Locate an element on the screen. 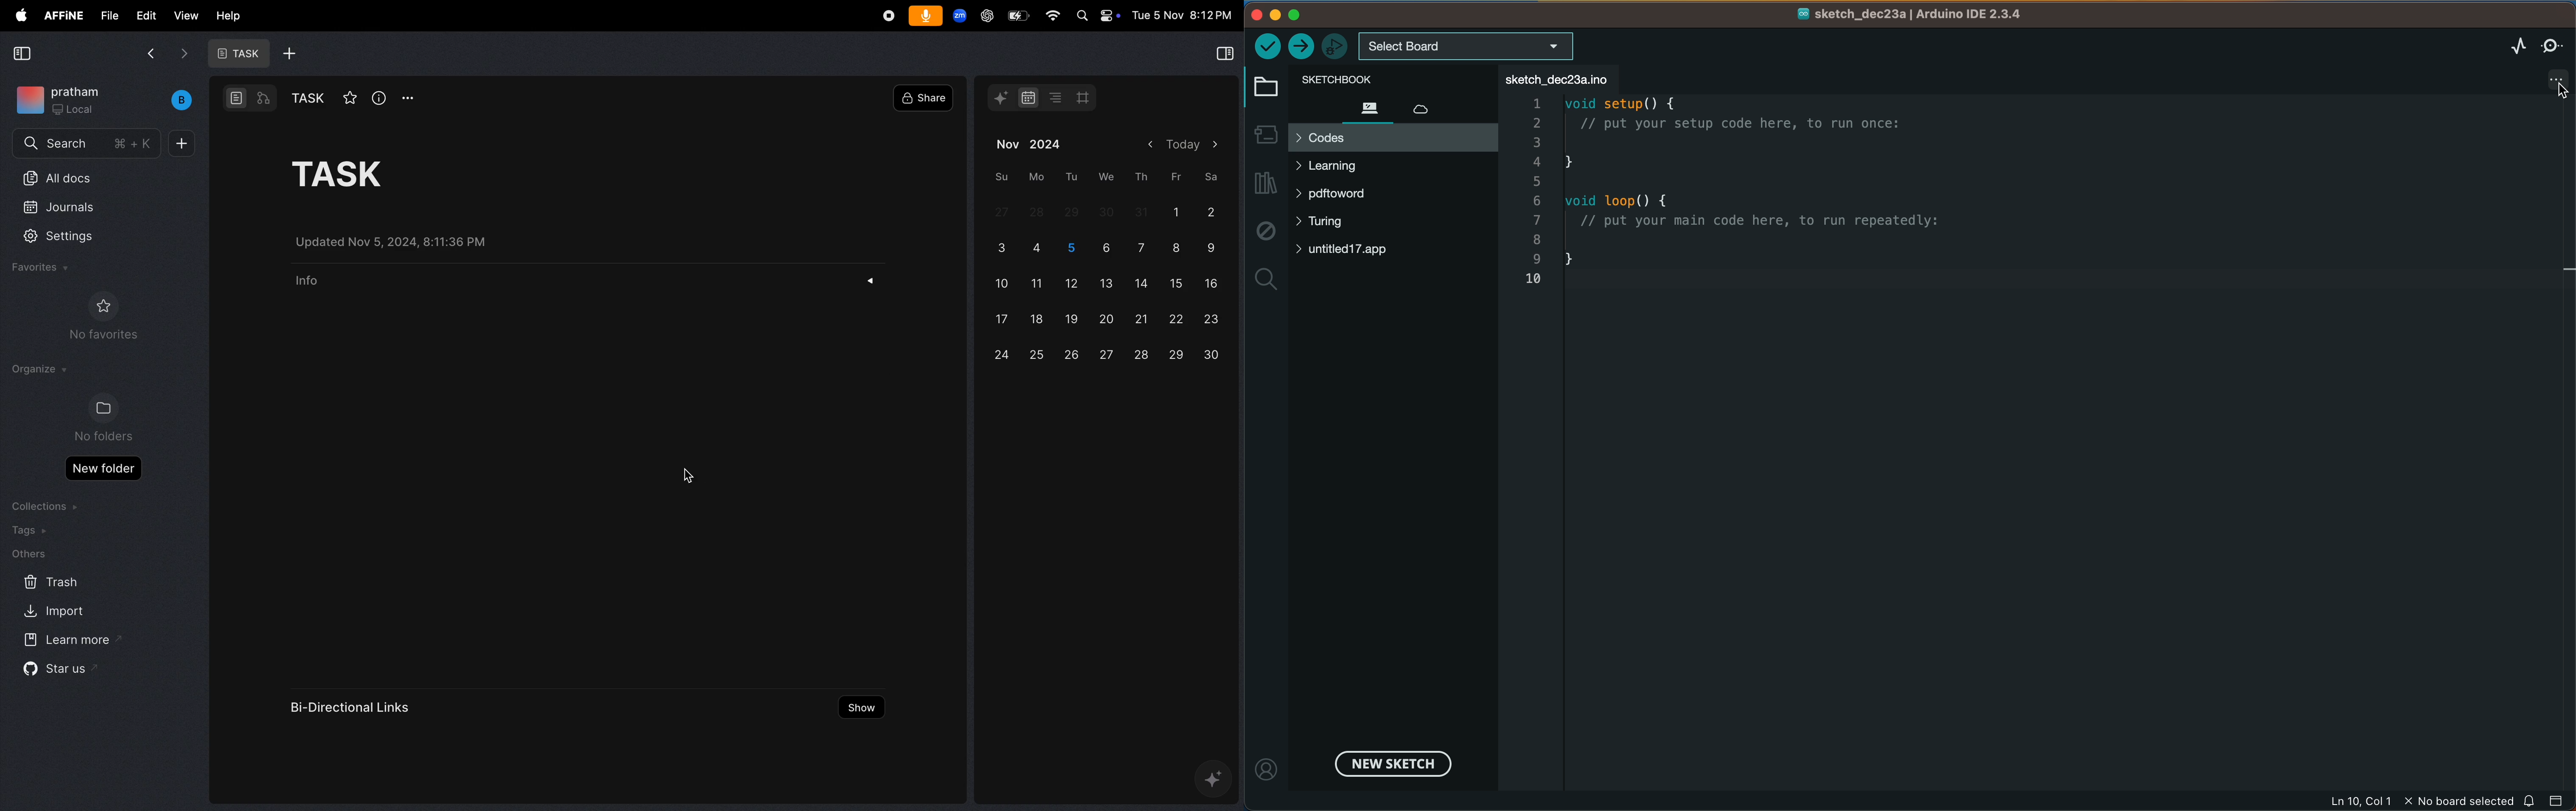 The height and width of the screenshot is (812, 2576). apple menu is located at coordinates (17, 15).